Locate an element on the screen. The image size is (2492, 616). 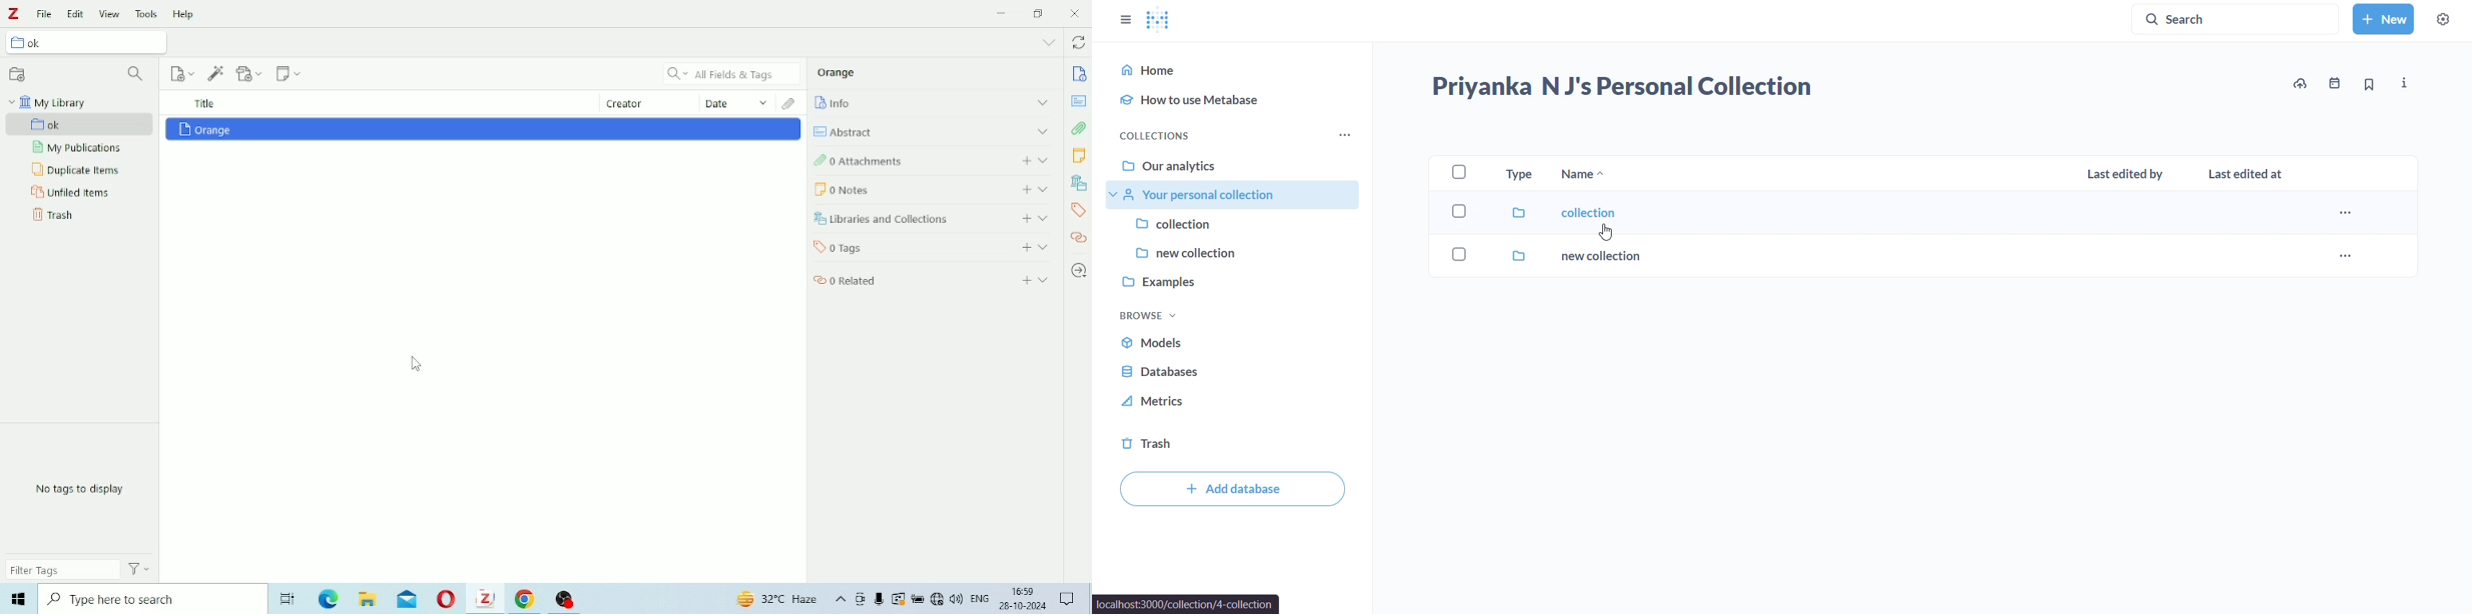
Title is located at coordinates (205, 103).